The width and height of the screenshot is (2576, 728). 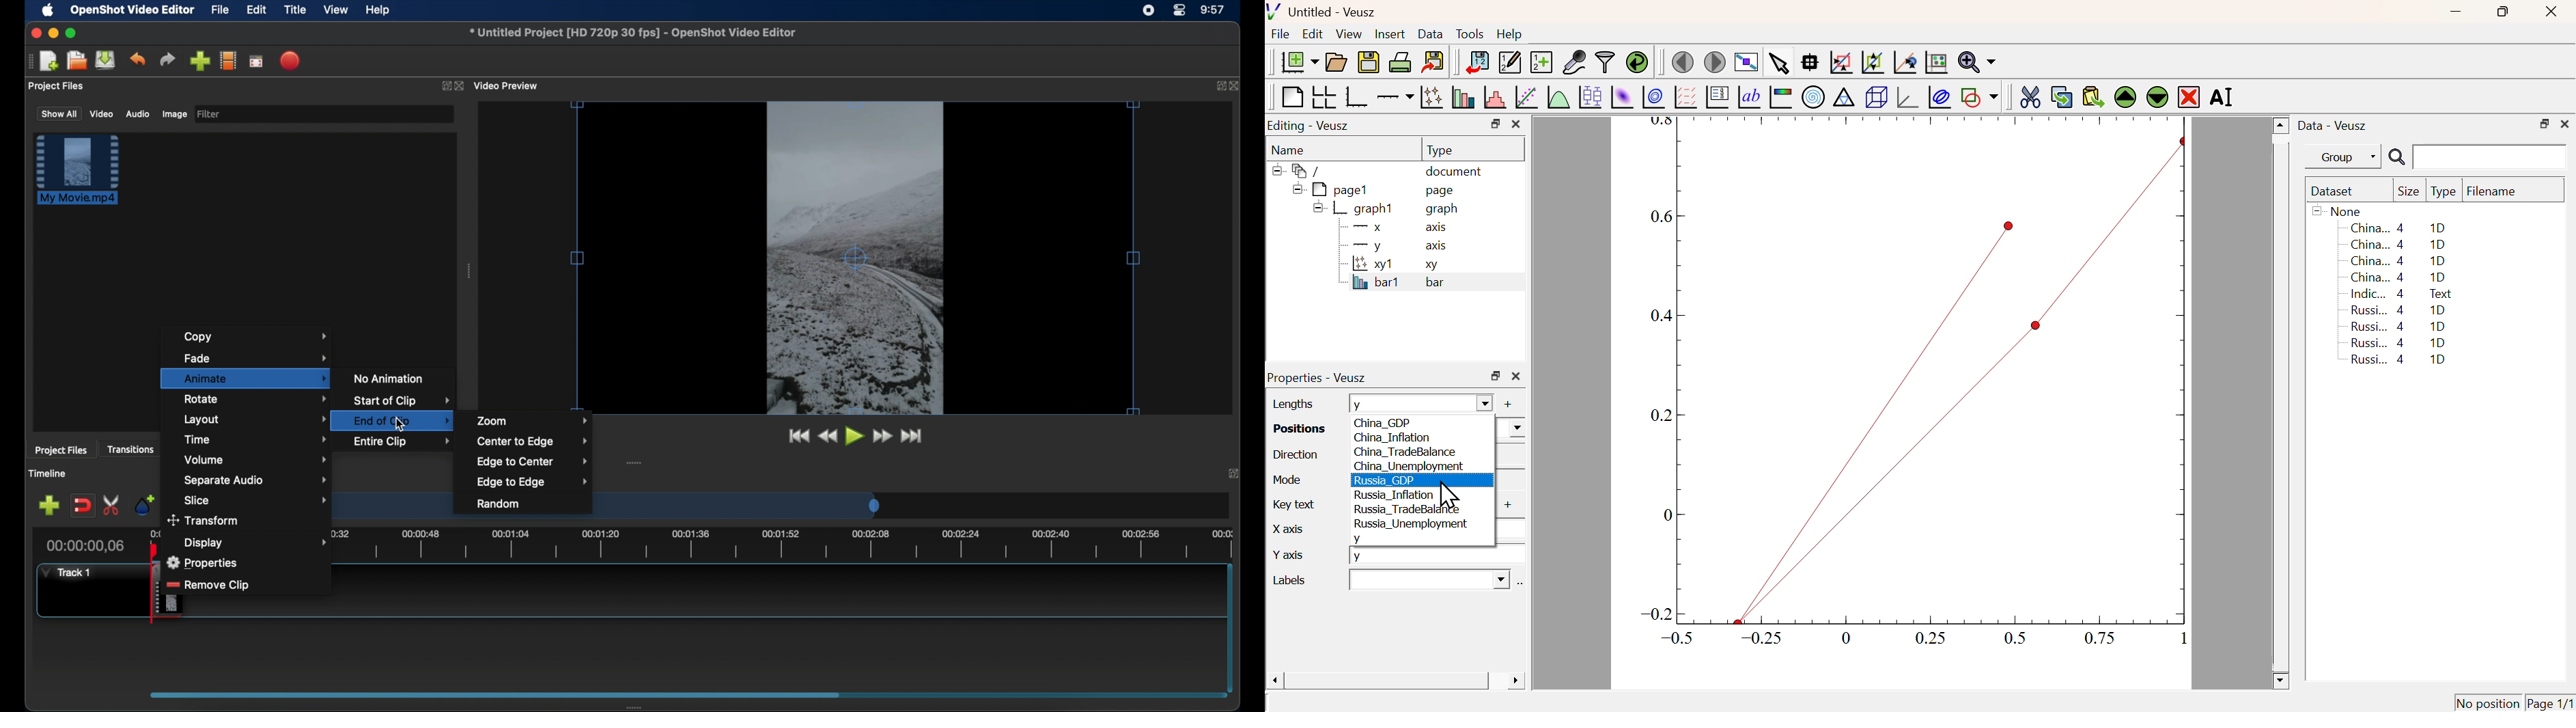 What do you see at coordinates (399, 425) in the screenshot?
I see `cursor` at bounding box center [399, 425].